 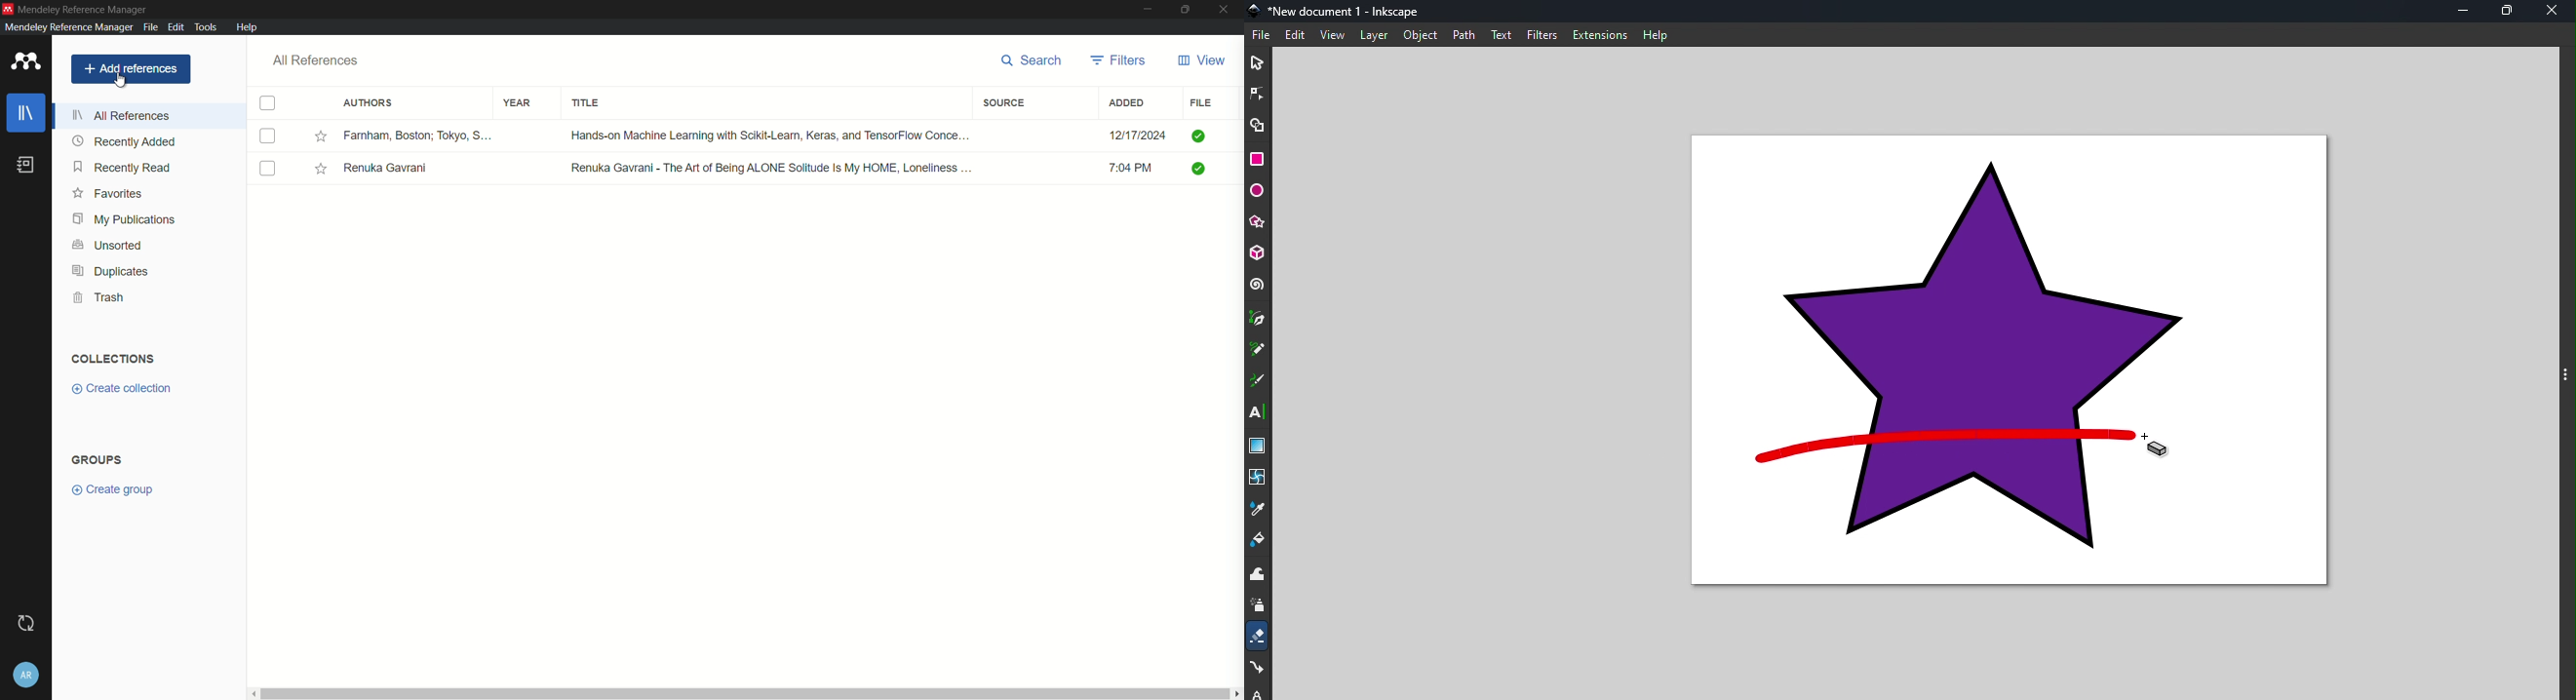 I want to click on authors, so click(x=369, y=104).